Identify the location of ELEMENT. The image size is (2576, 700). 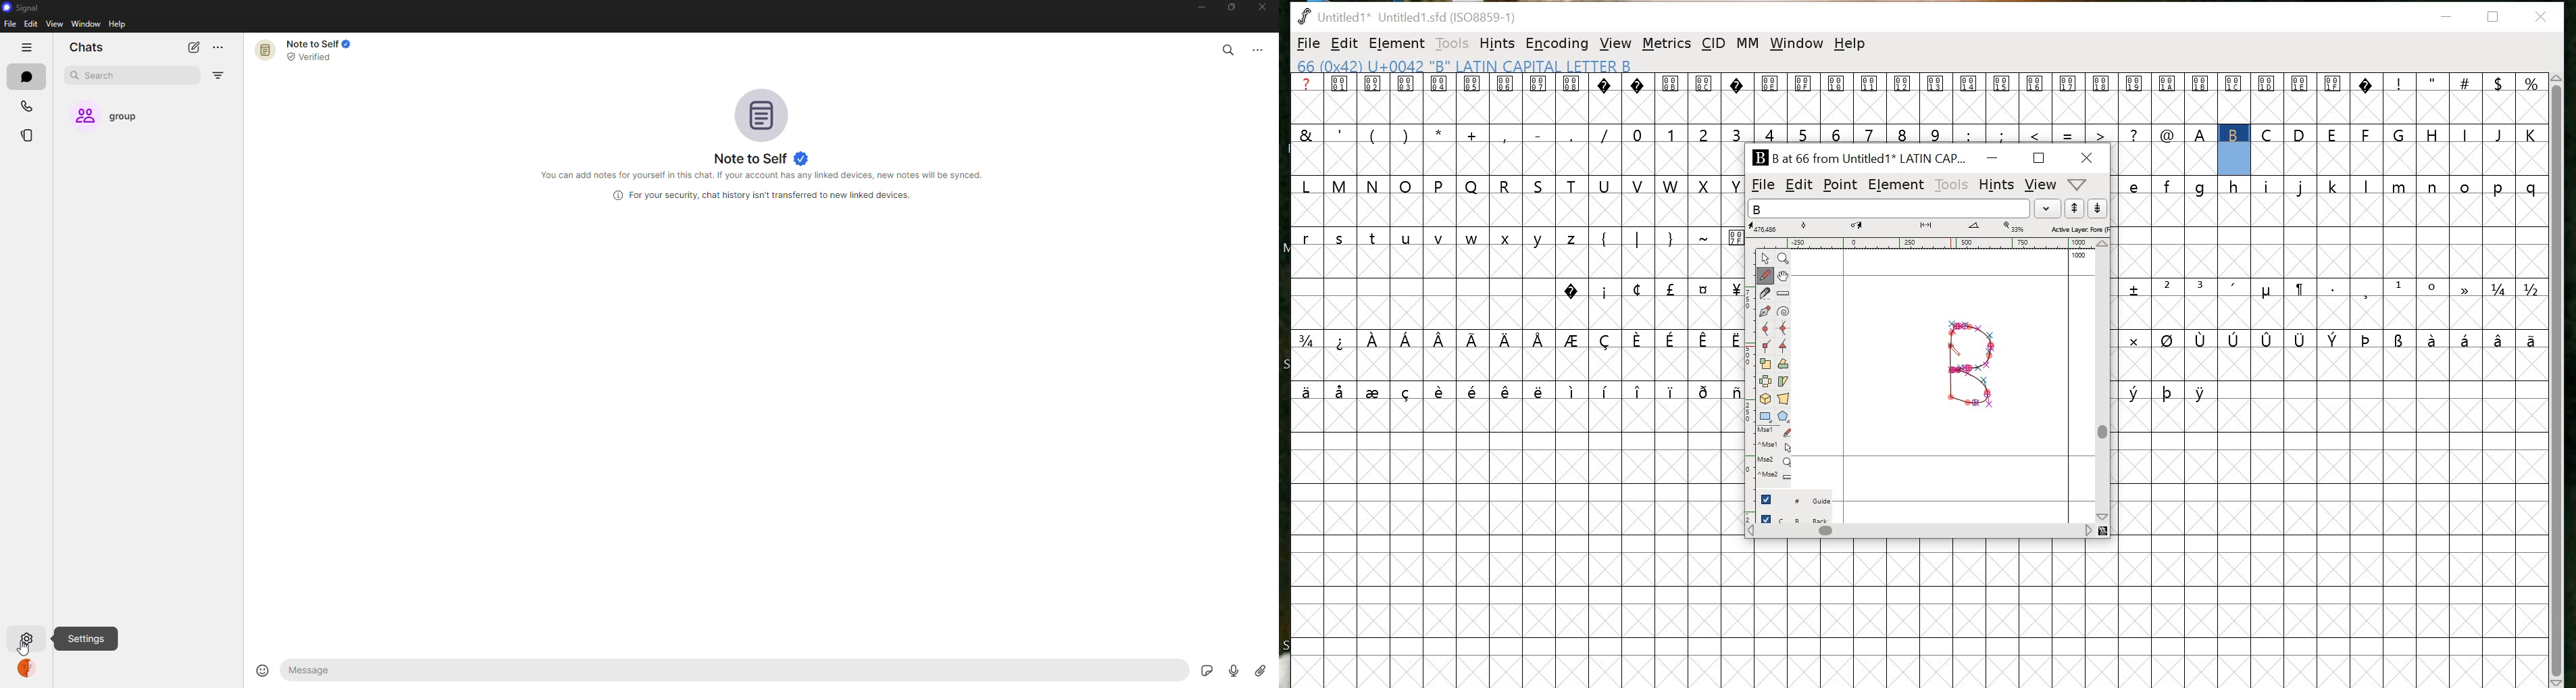
(1896, 185).